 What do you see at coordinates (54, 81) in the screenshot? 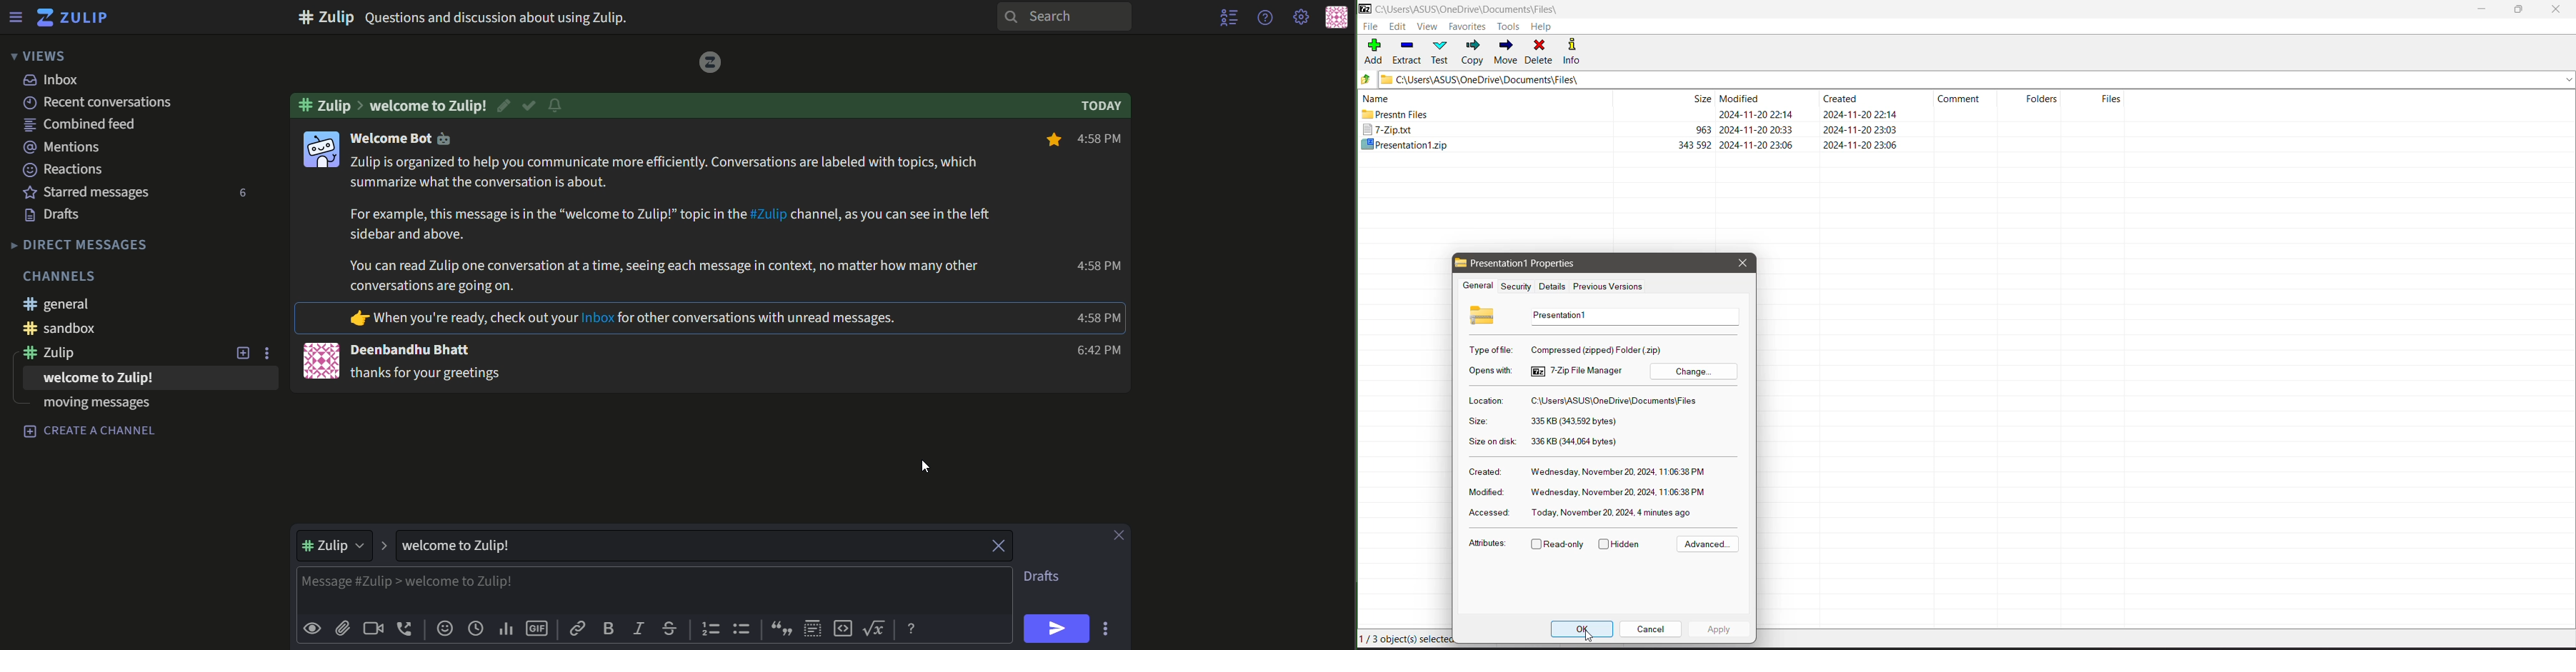
I see `text` at bounding box center [54, 81].